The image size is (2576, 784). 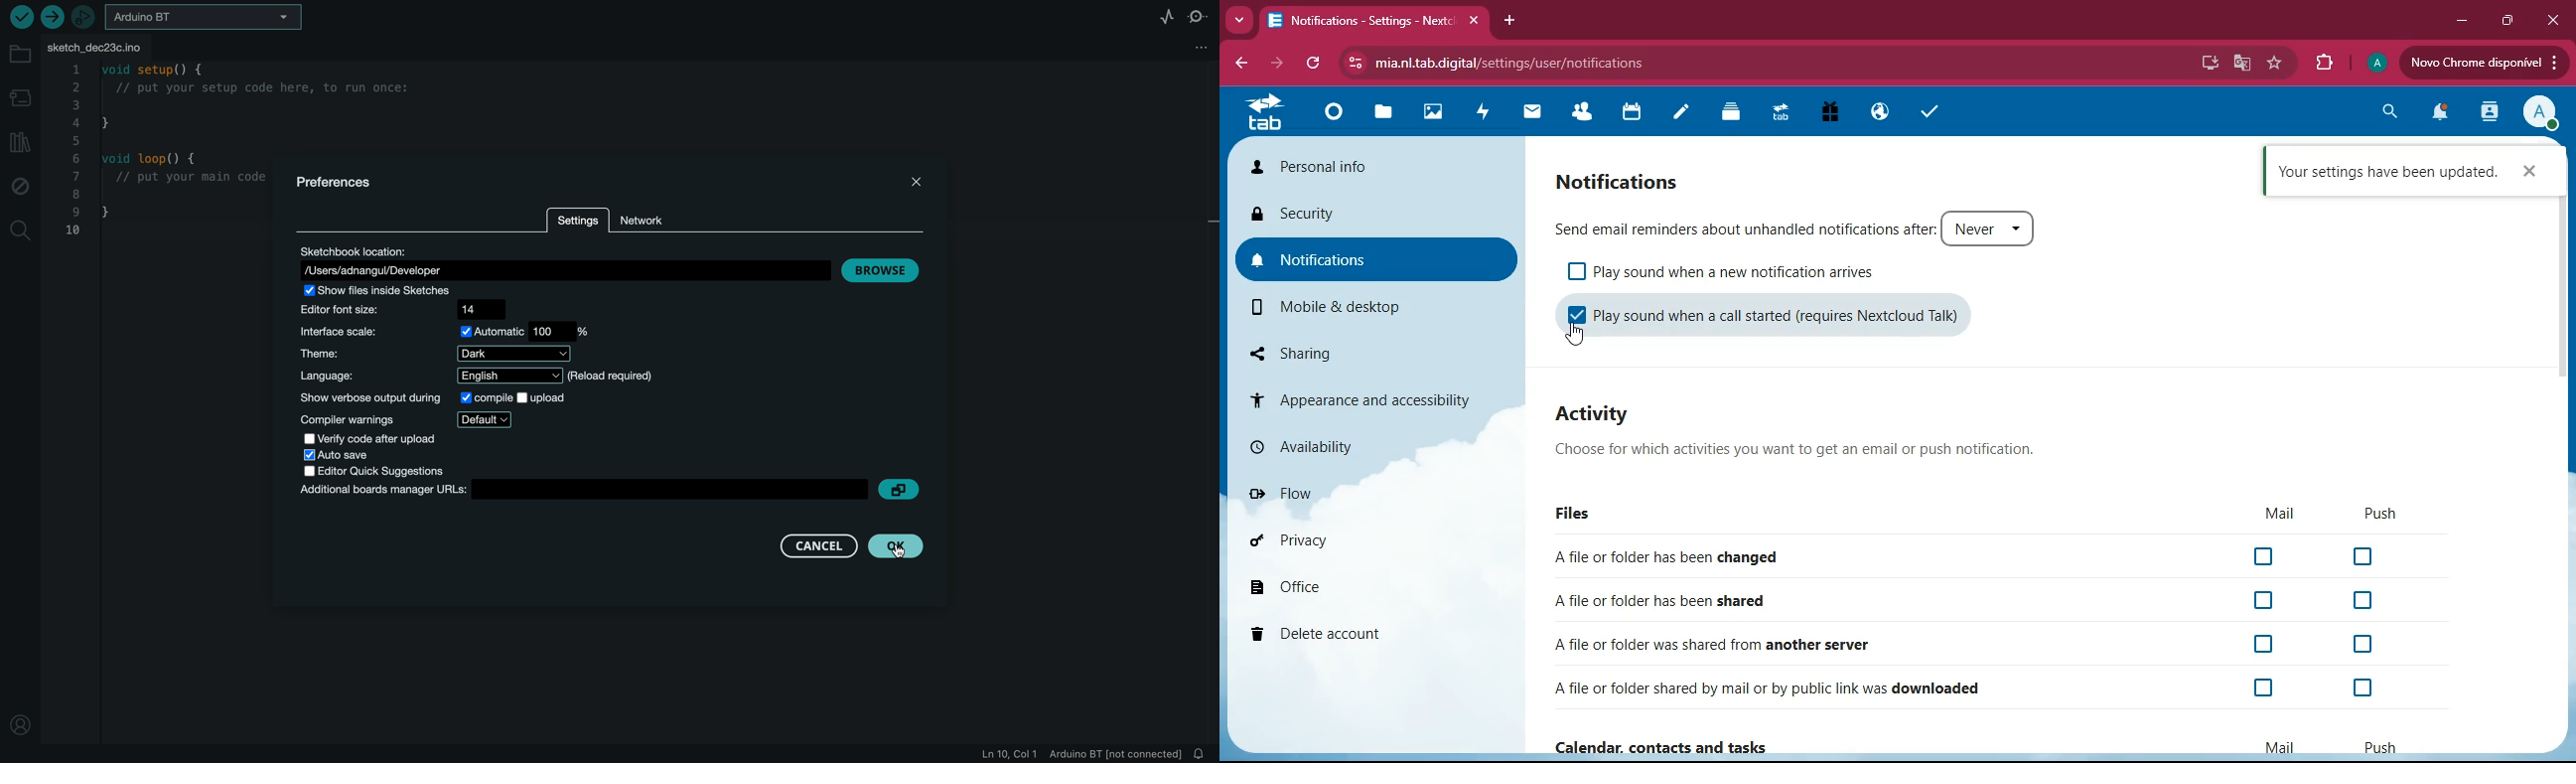 What do you see at coordinates (2563, 251) in the screenshot?
I see `scroll bar` at bounding box center [2563, 251].